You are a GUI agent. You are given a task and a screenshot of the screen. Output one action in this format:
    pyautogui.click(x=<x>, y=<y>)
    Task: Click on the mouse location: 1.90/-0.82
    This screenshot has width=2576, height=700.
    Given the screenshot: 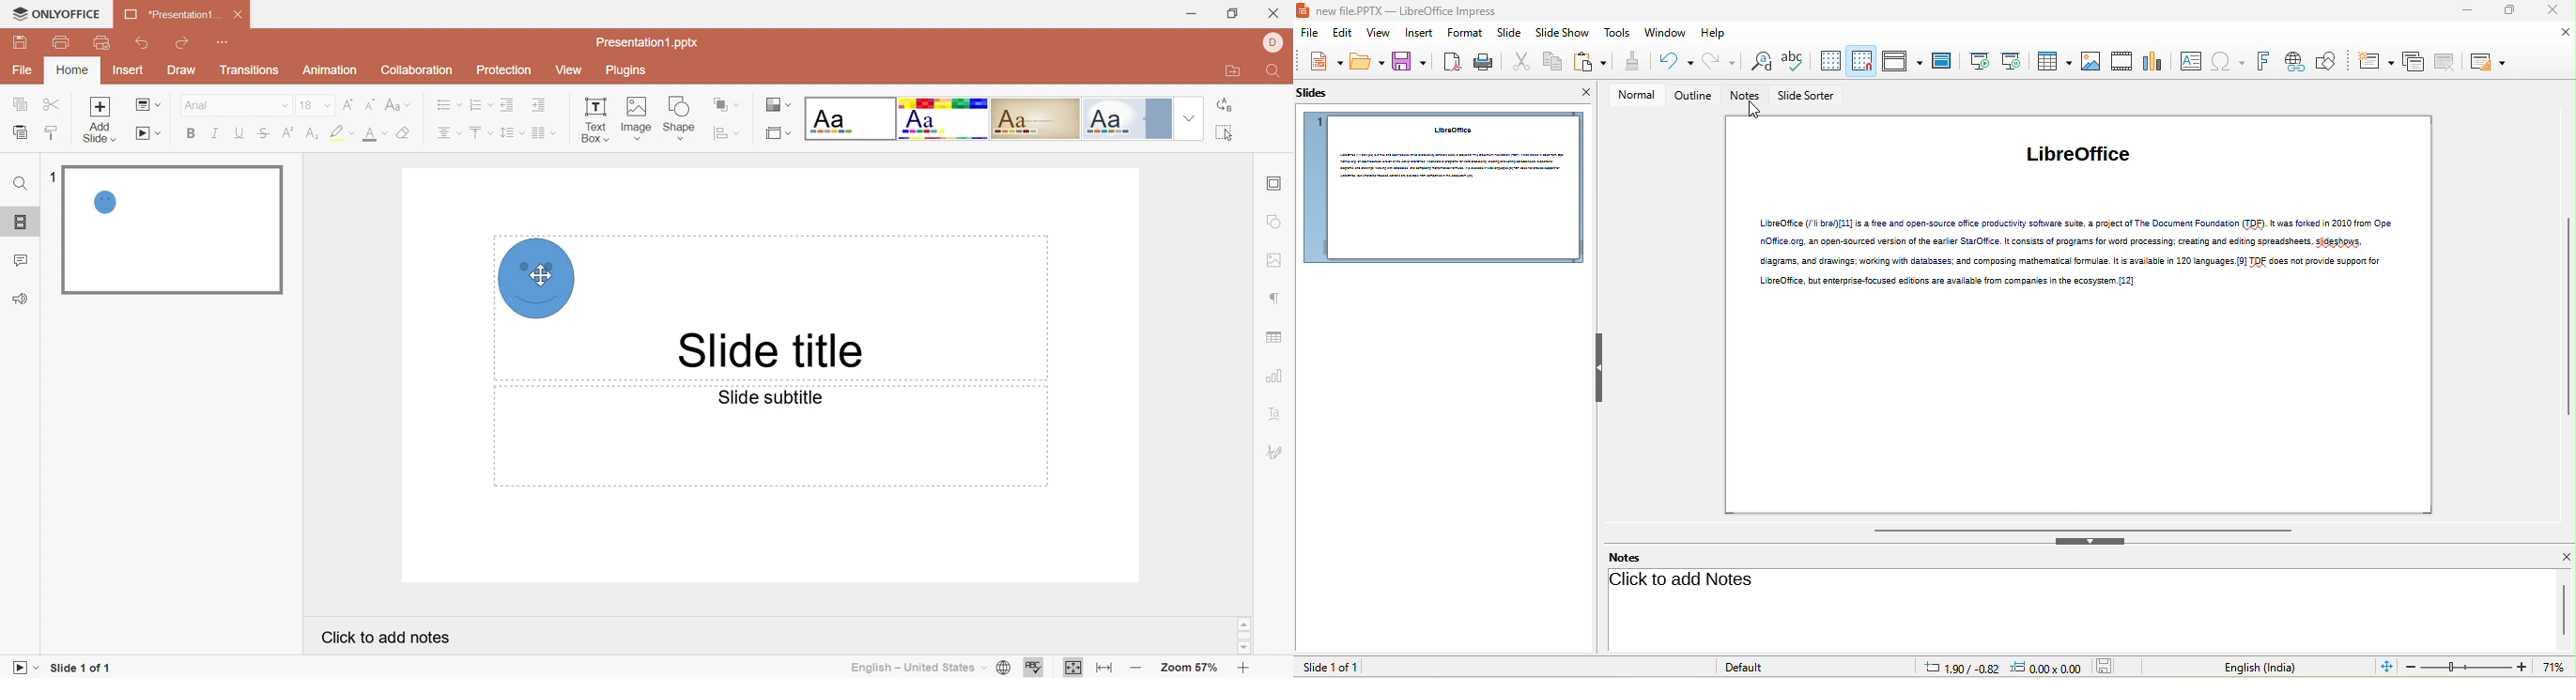 What is the action you would take?
    pyautogui.click(x=1960, y=667)
    